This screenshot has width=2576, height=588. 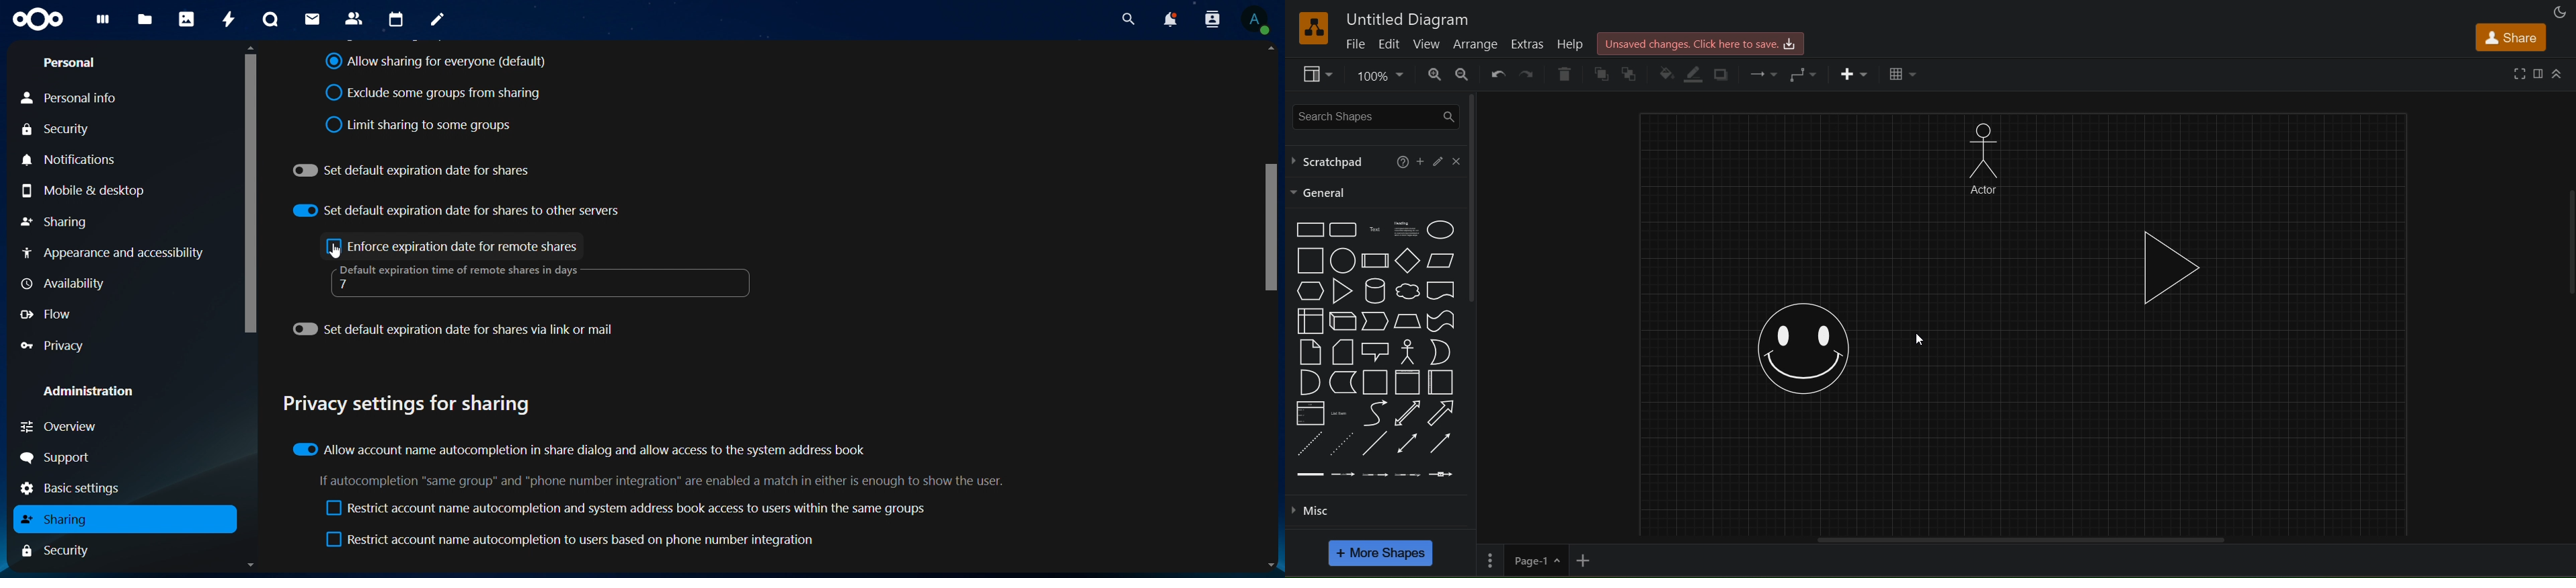 What do you see at coordinates (92, 390) in the screenshot?
I see `administration` at bounding box center [92, 390].